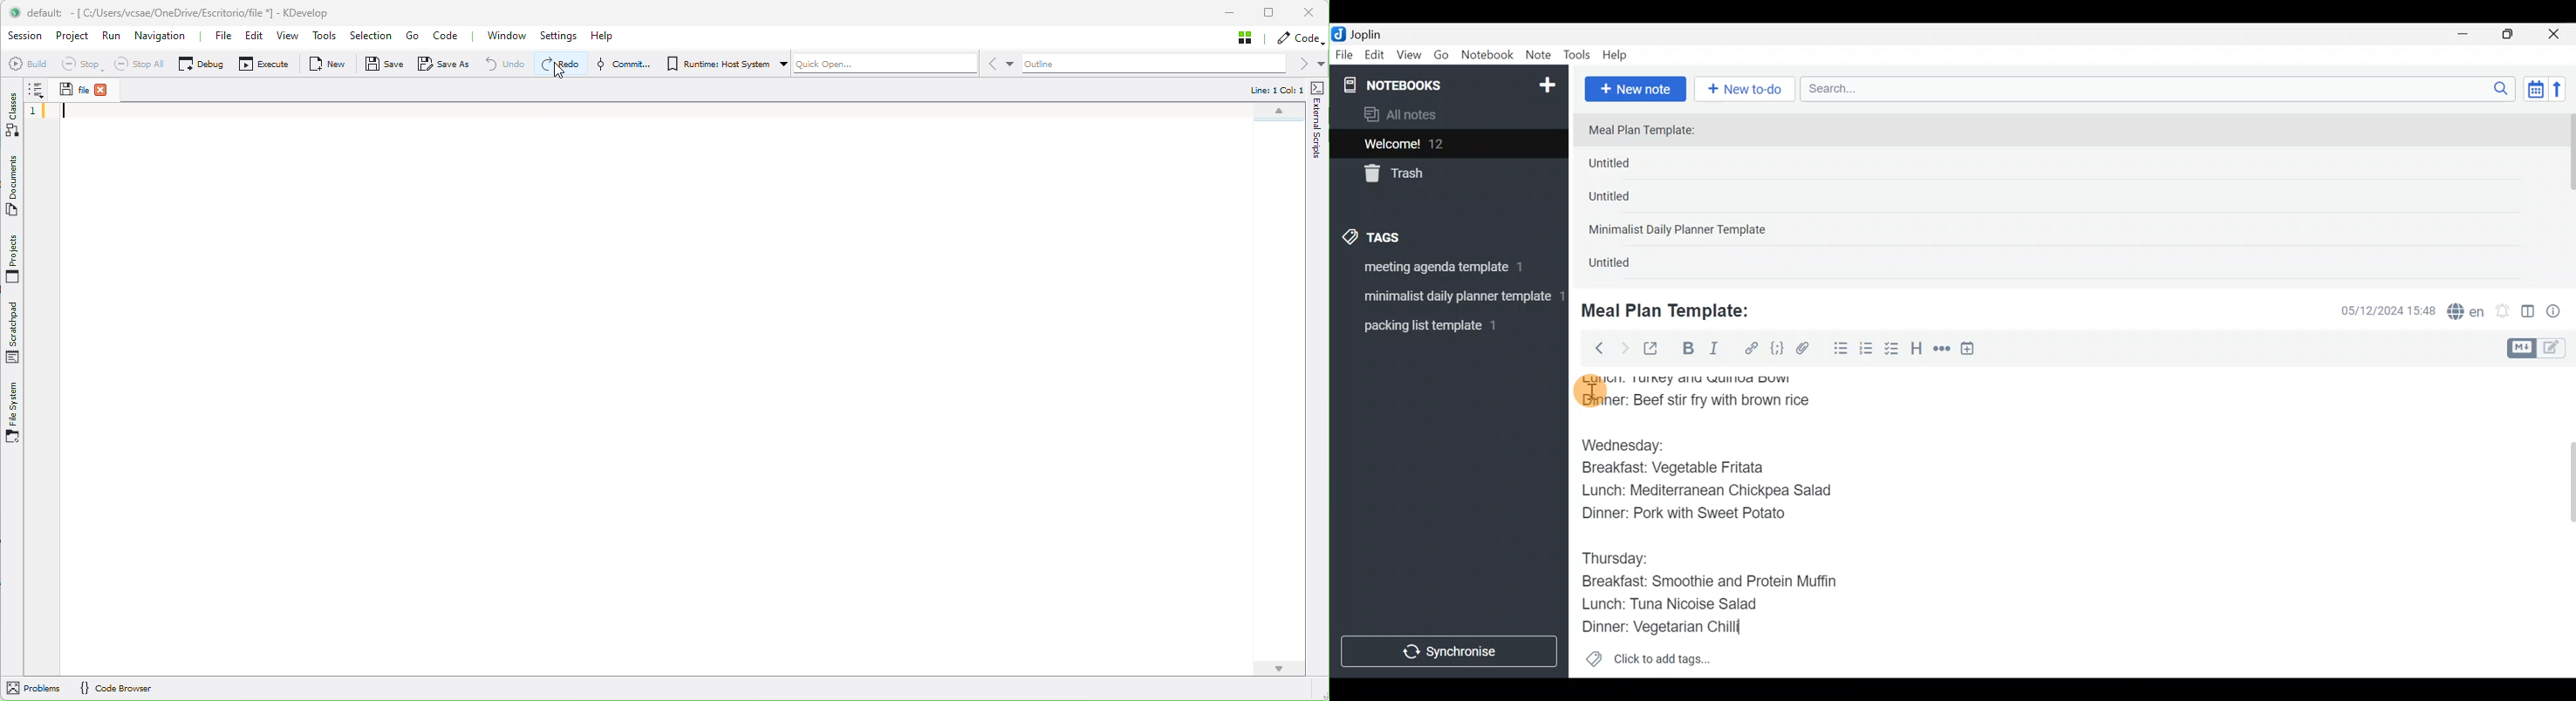 The width and height of the screenshot is (2576, 728). Describe the element at coordinates (1446, 116) in the screenshot. I see `All notes` at that location.